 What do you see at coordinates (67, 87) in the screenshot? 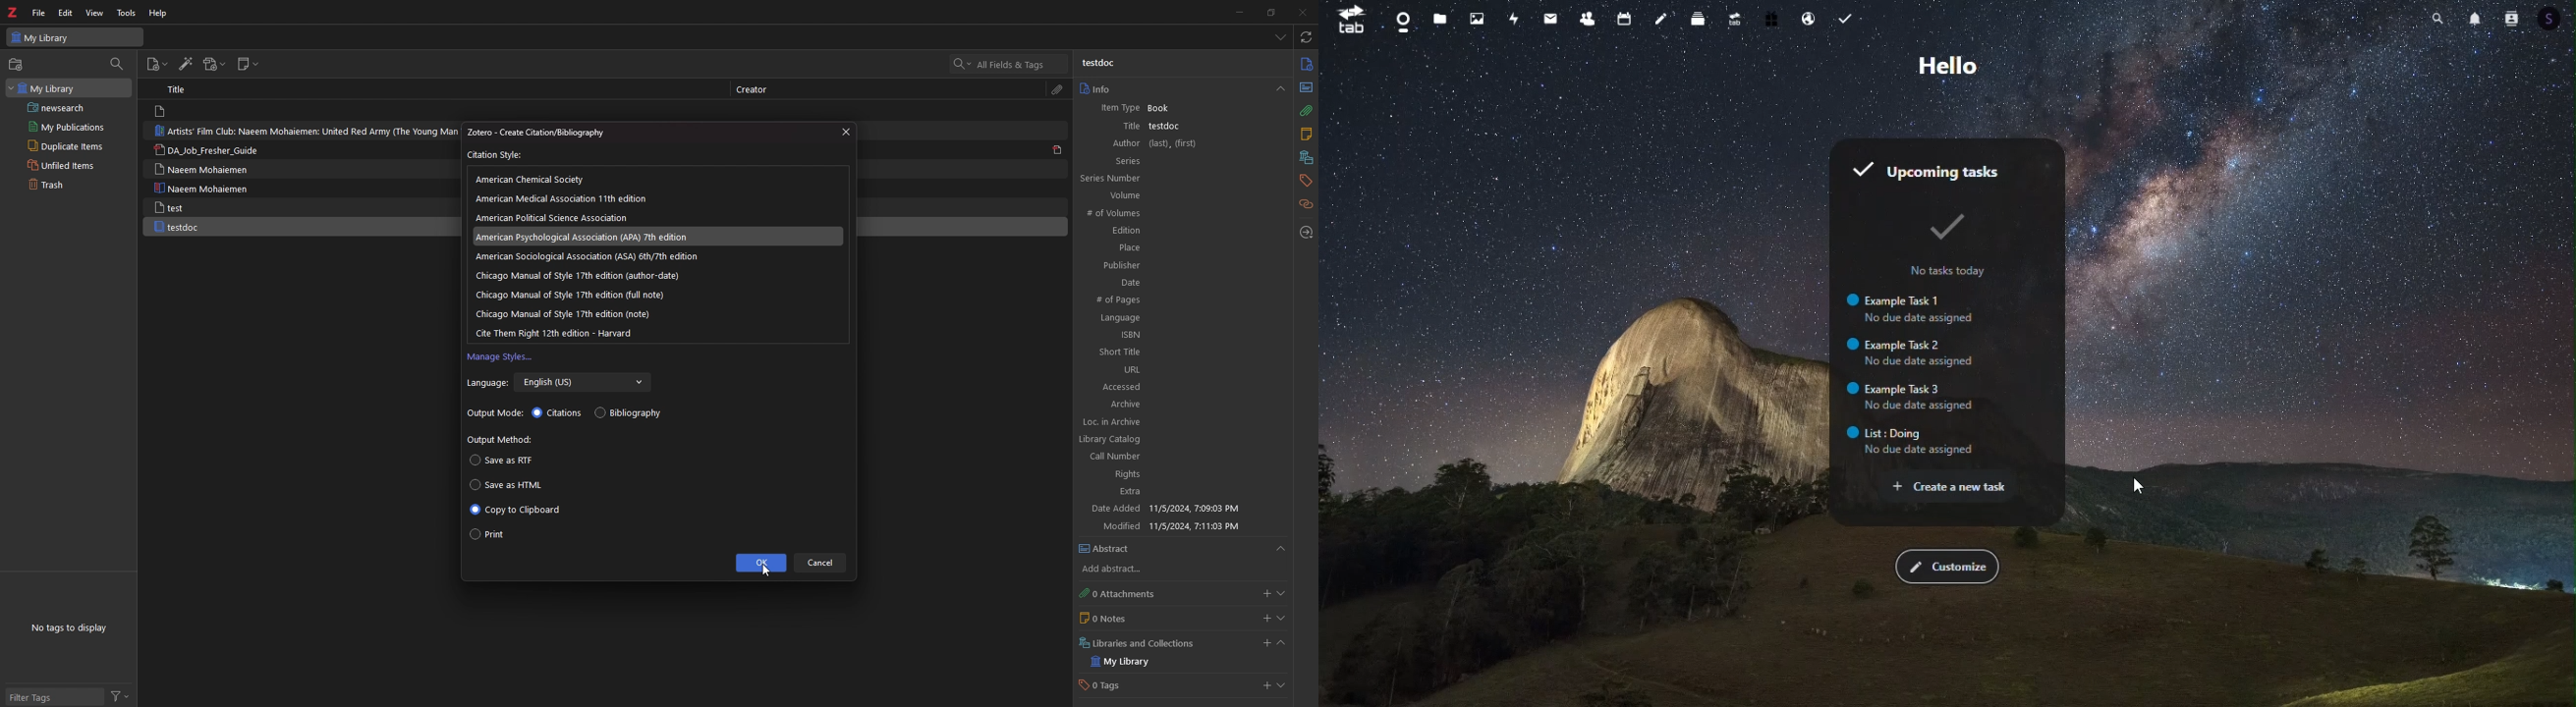
I see `my library` at bounding box center [67, 87].